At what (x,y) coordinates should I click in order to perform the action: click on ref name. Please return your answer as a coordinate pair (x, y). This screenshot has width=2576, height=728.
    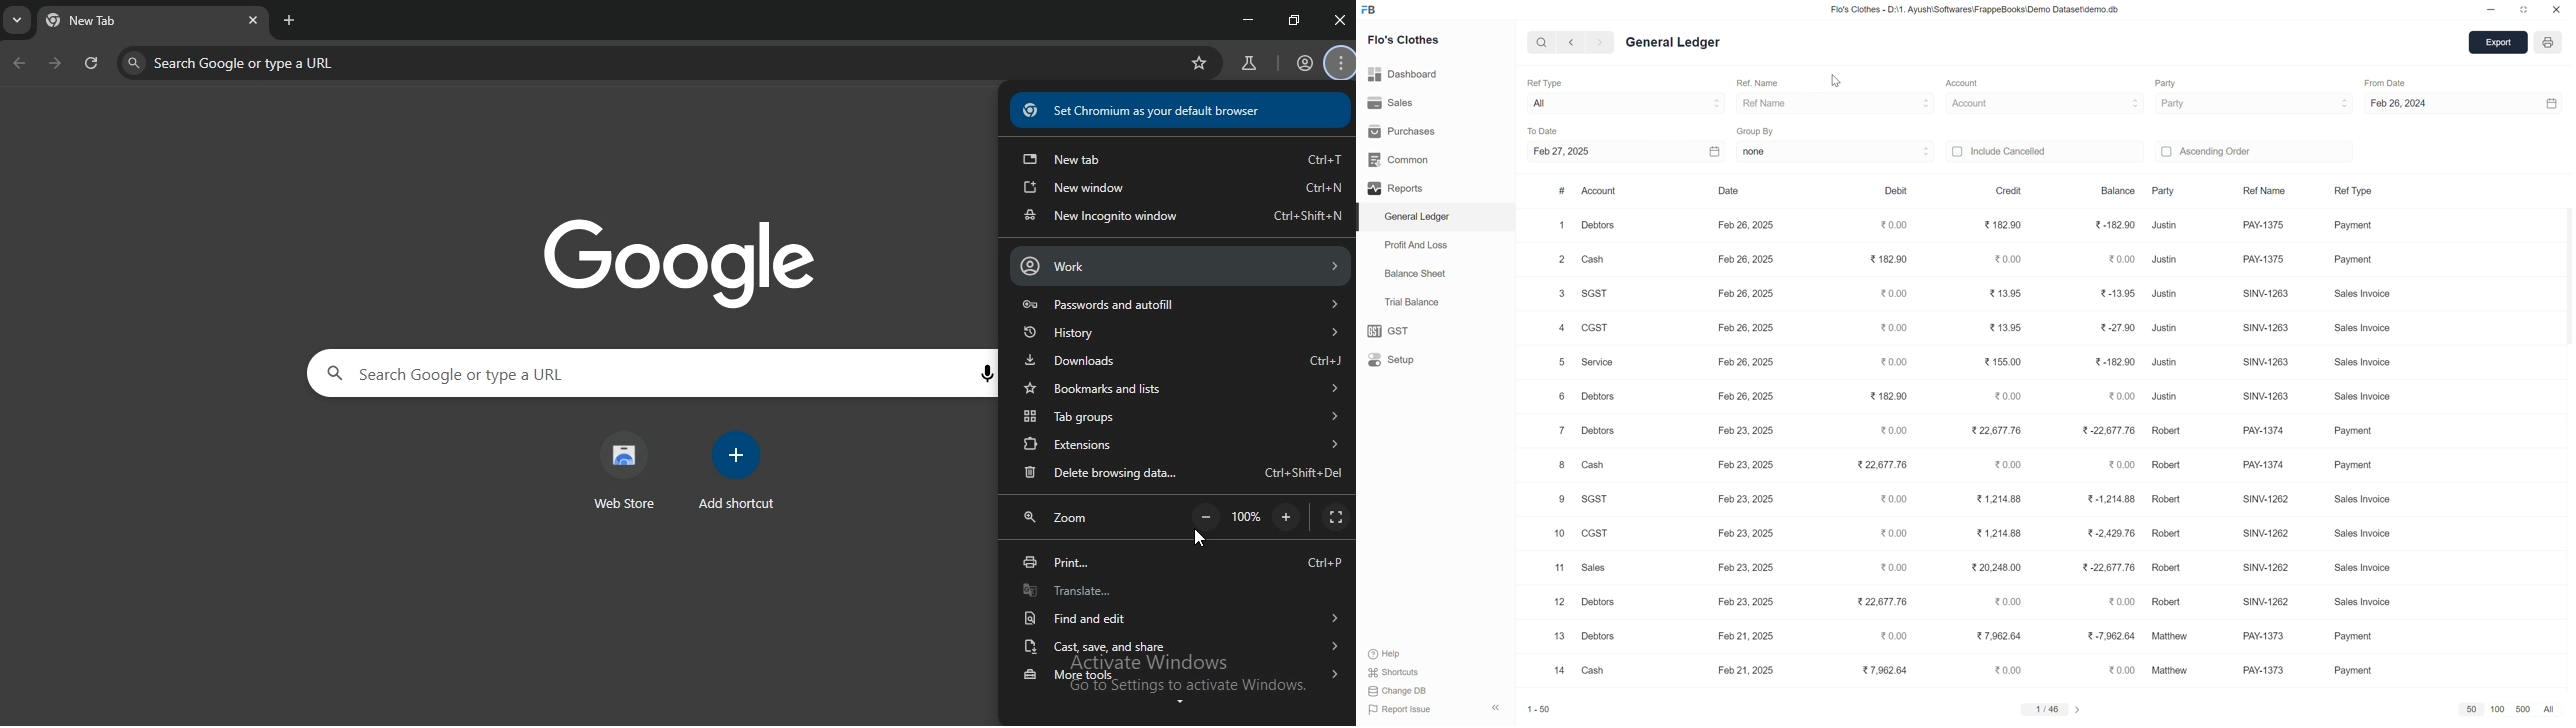
    Looking at the image, I should click on (1758, 83).